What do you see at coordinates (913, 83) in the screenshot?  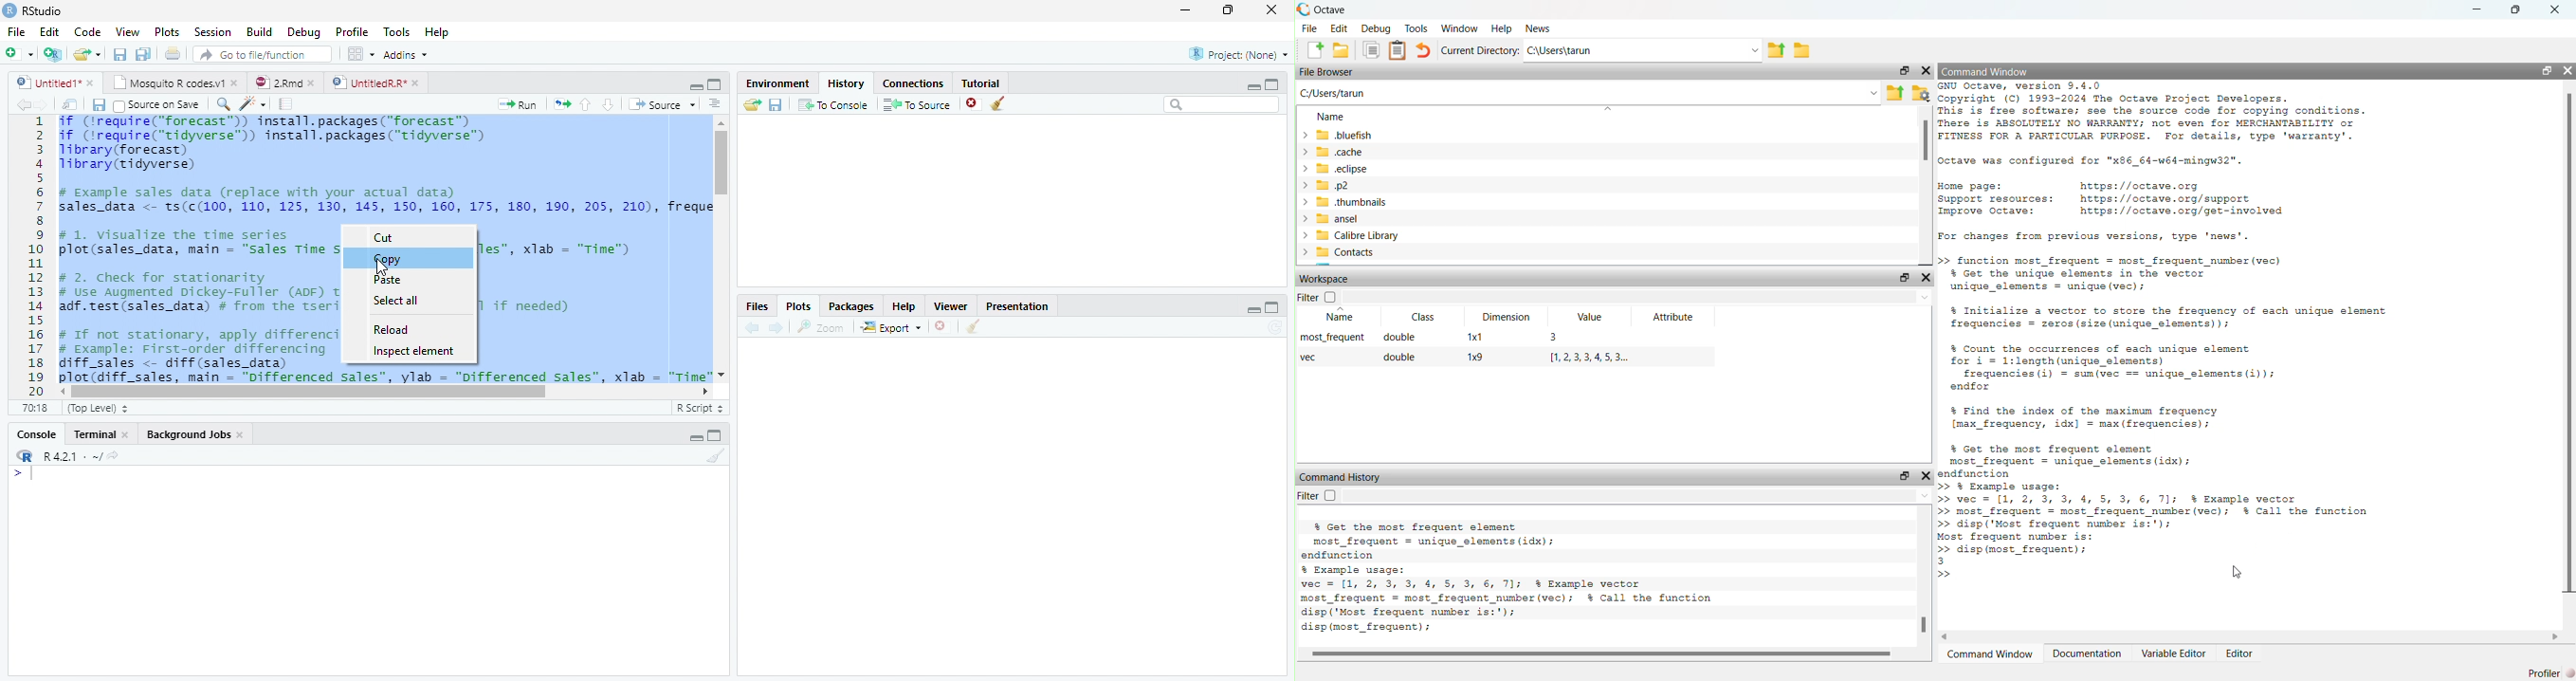 I see `Connections` at bounding box center [913, 83].